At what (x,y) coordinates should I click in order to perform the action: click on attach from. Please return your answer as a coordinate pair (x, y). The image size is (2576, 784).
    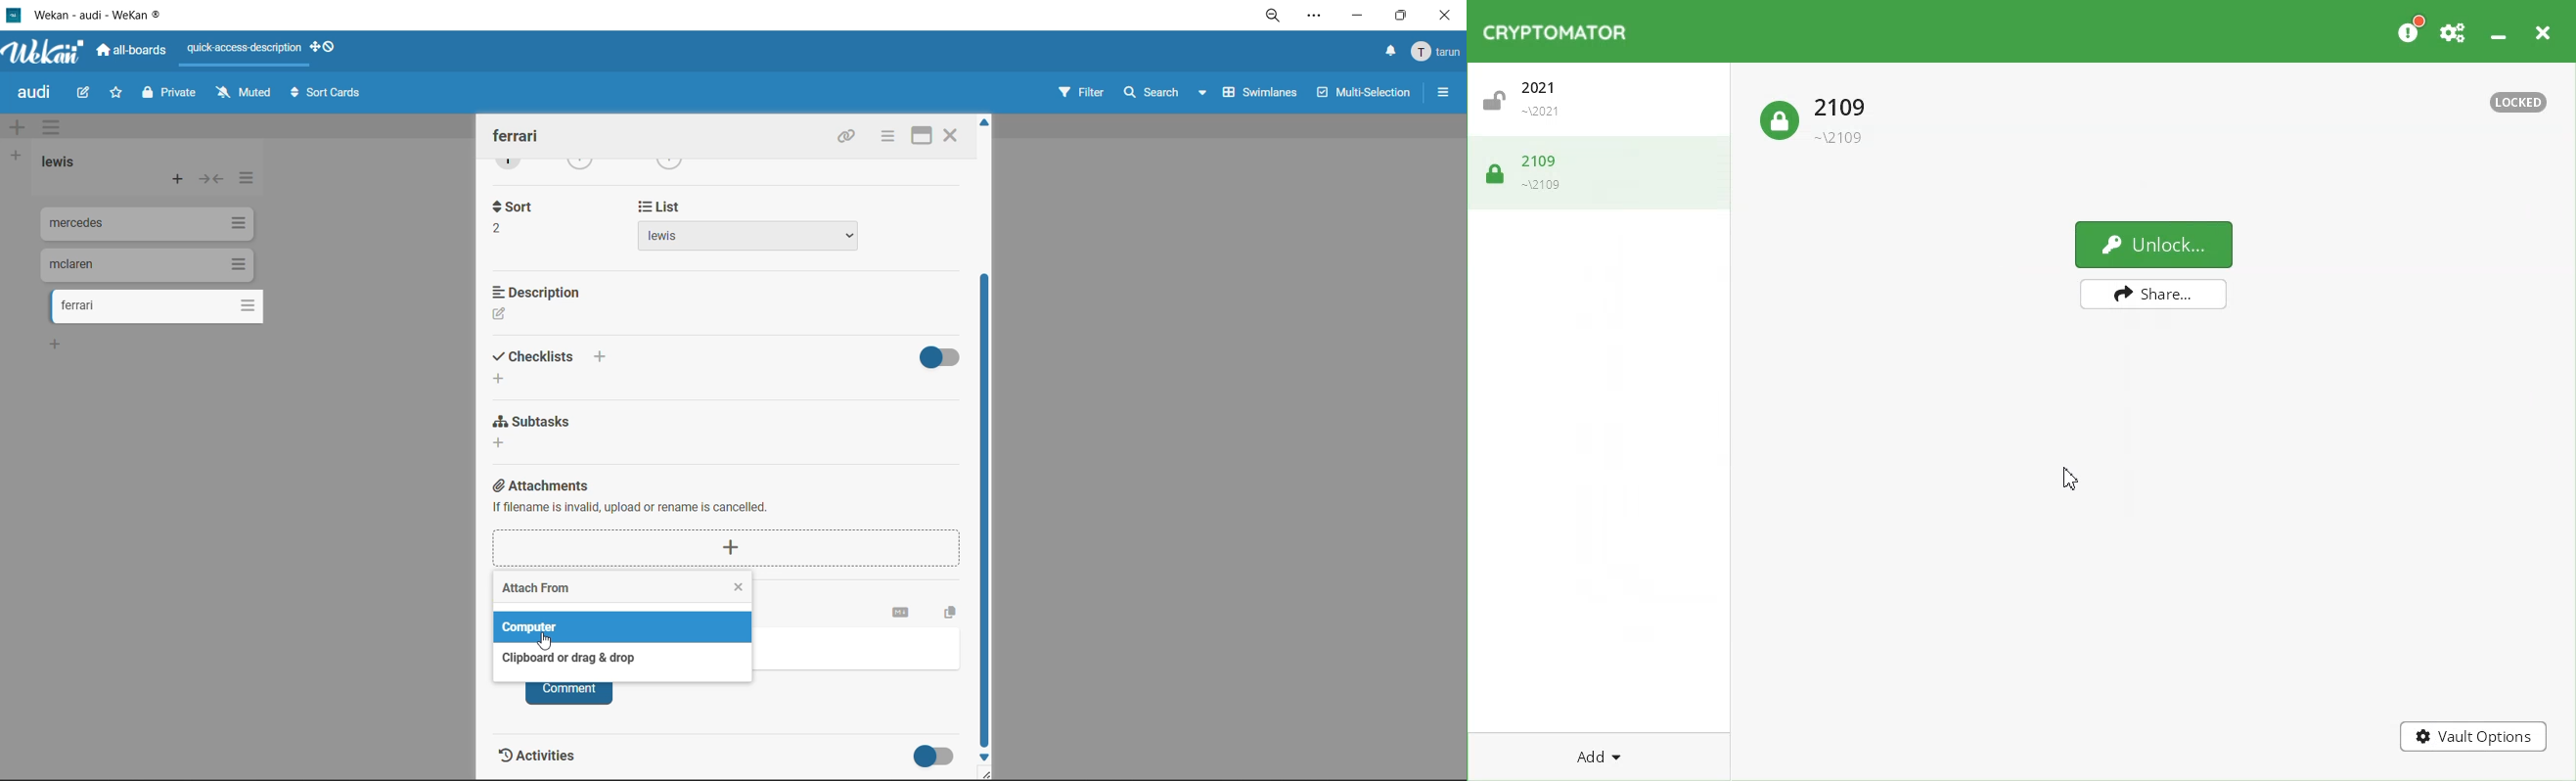
    Looking at the image, I should click on (536, 591).